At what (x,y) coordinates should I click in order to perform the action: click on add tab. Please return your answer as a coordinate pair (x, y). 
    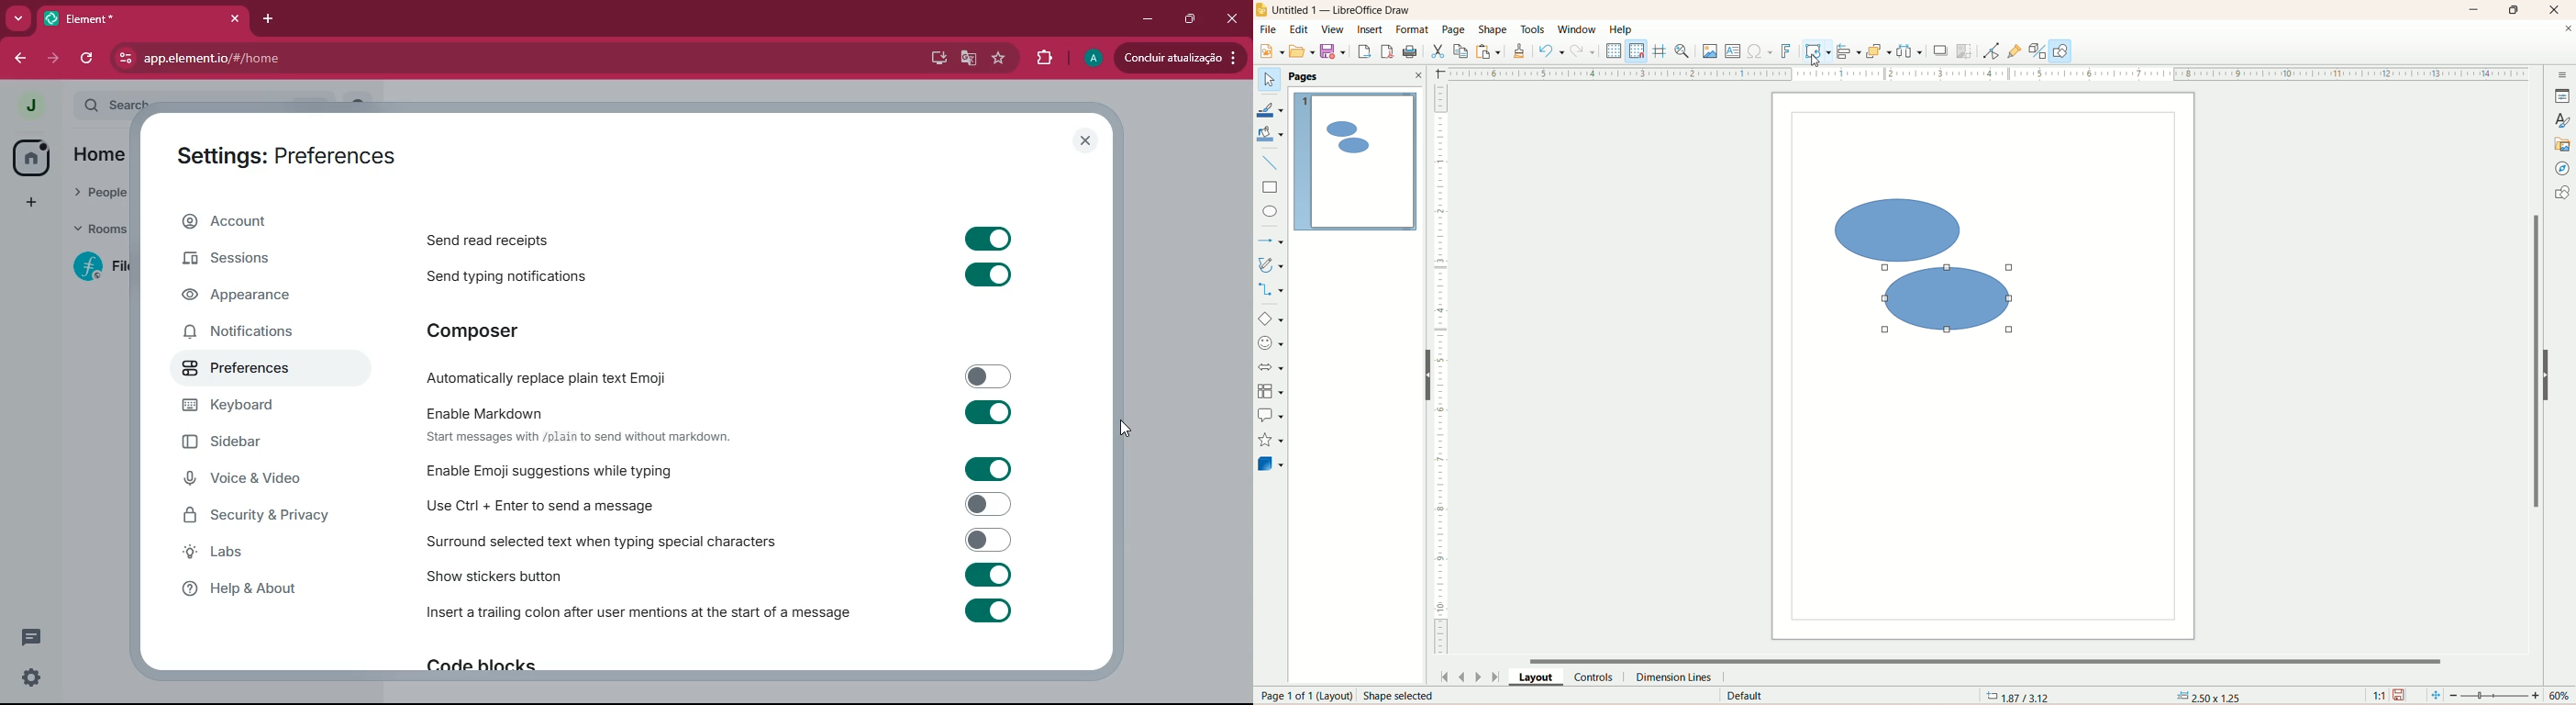
    Looking at the image, I should click on (272, 18).